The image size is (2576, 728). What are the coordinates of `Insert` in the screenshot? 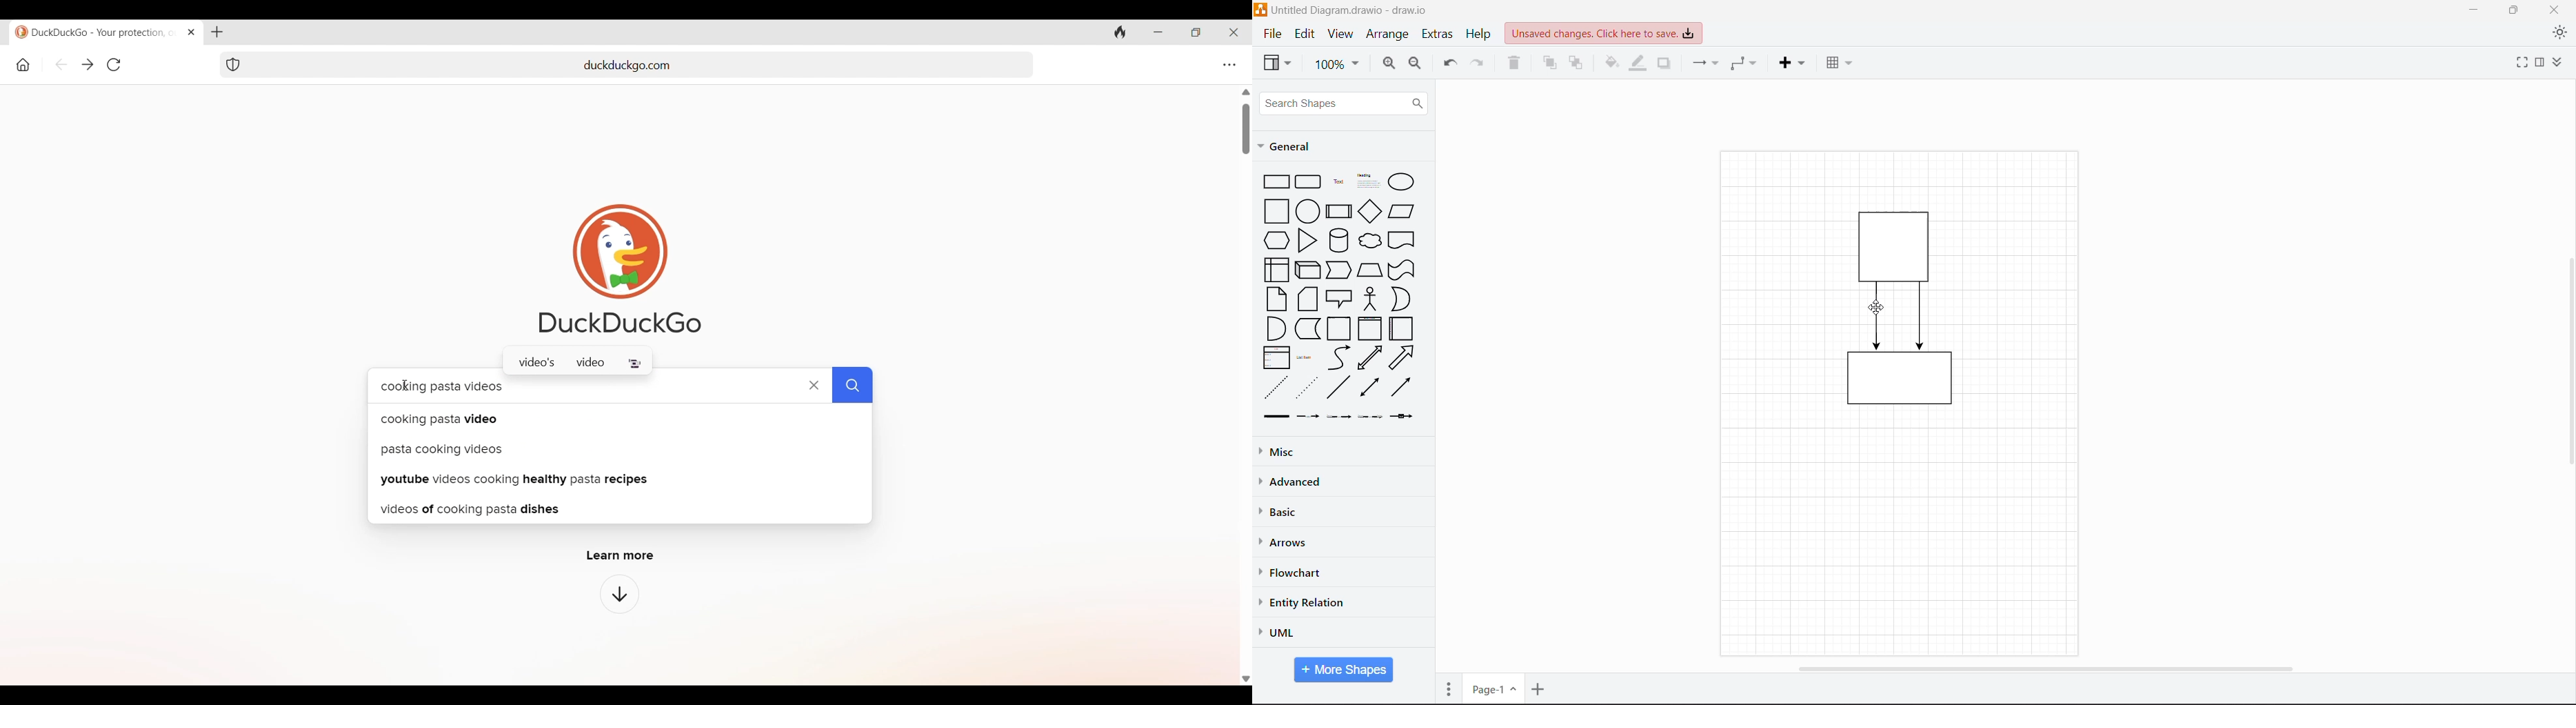 It's located at (1791, 63).